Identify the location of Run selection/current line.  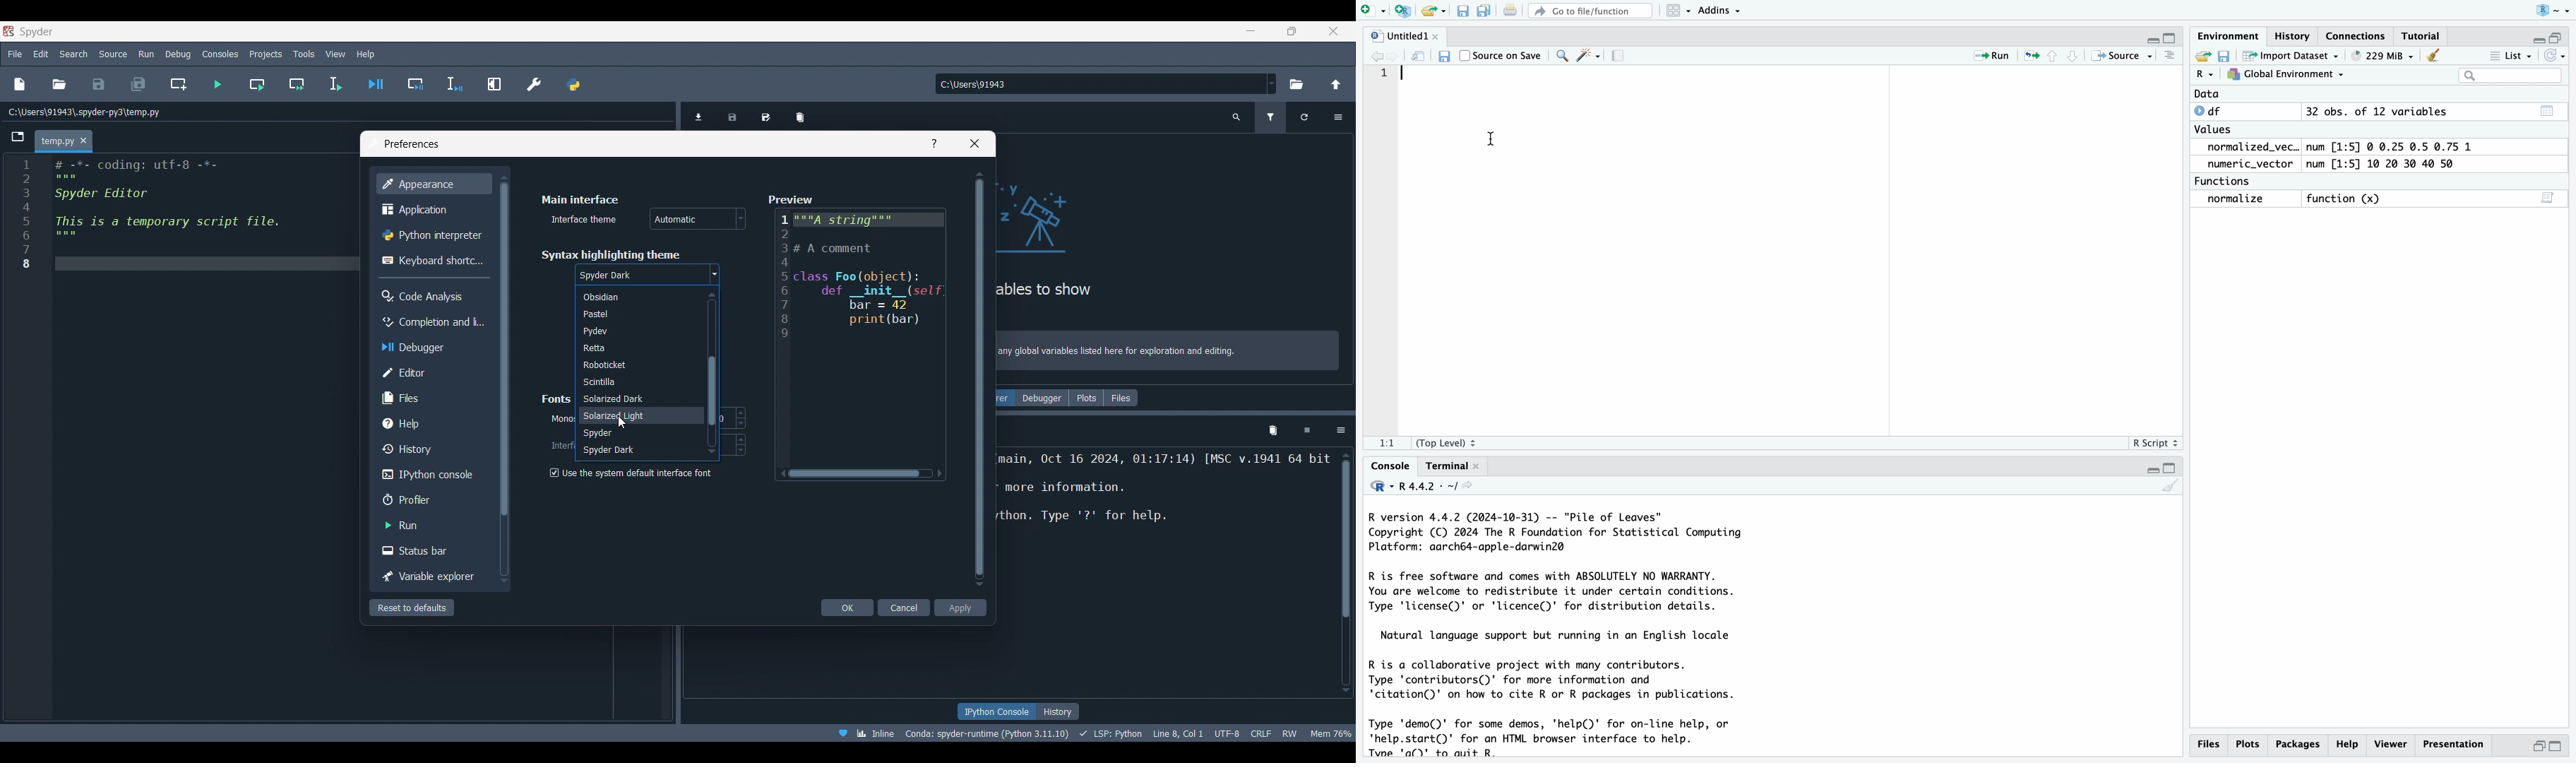
(335, 84).